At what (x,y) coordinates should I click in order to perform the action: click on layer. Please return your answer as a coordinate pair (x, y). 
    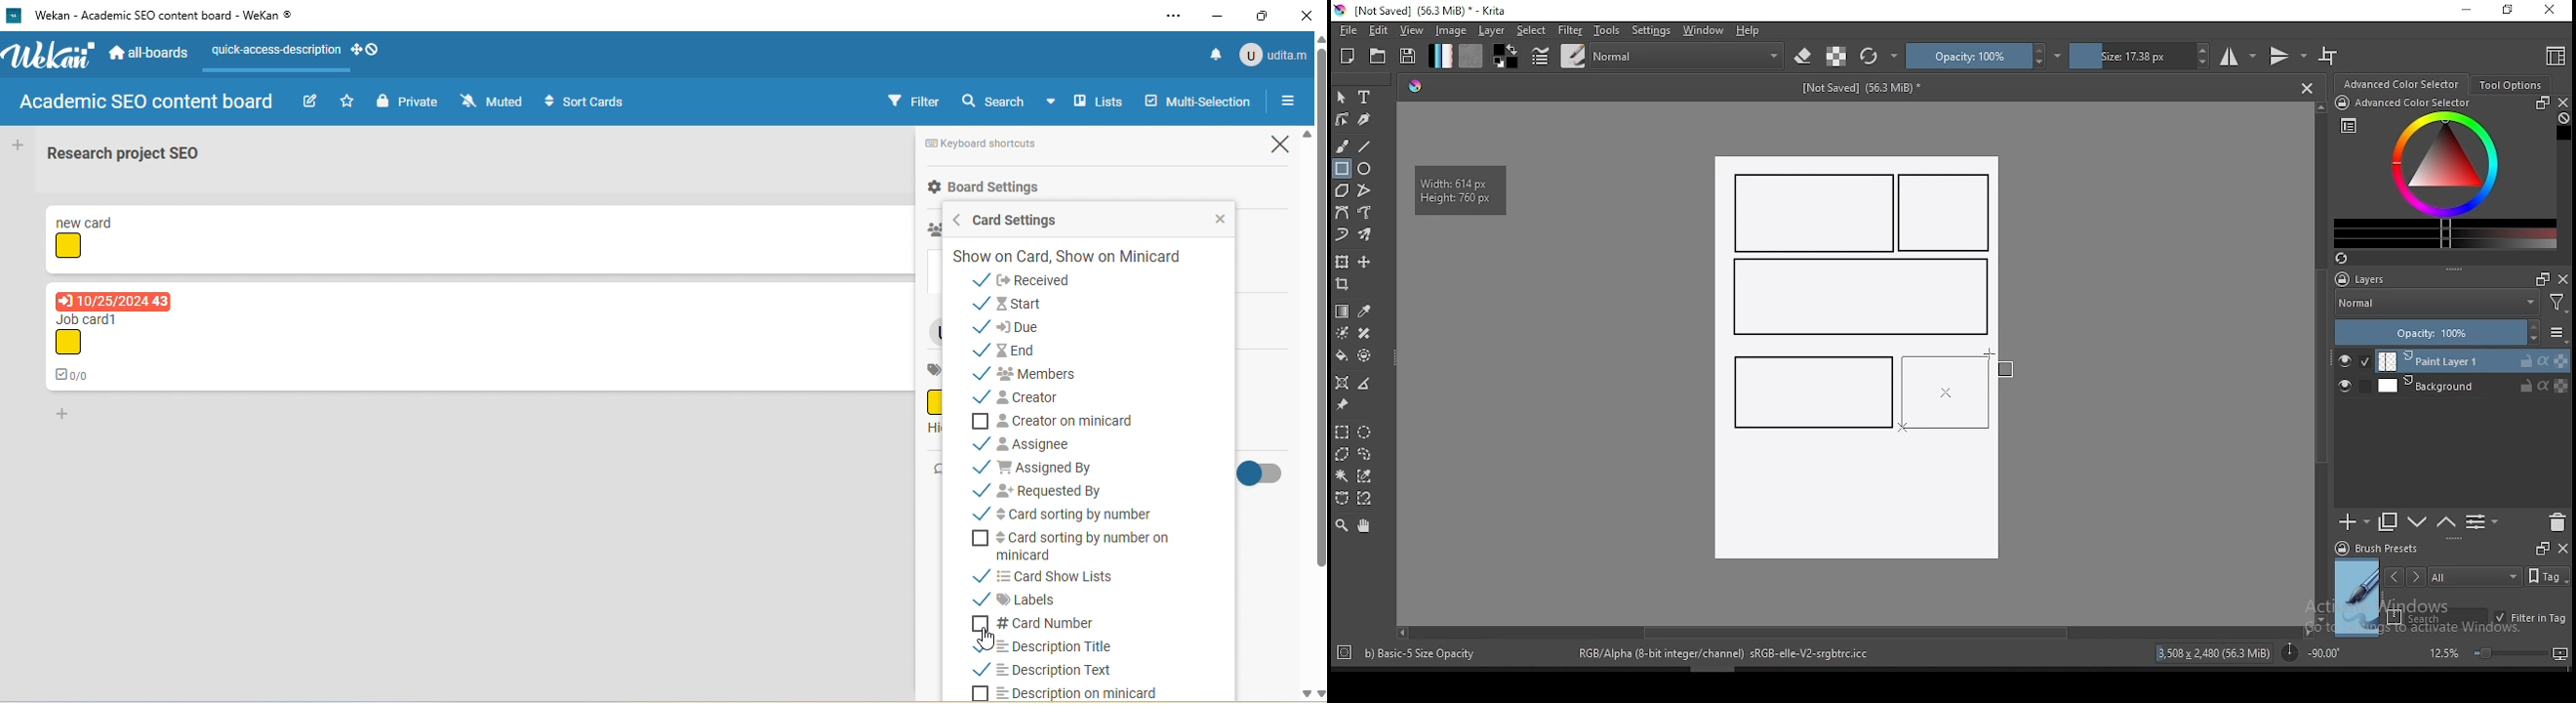
    Looking at the image, I should click on (1493, 30).